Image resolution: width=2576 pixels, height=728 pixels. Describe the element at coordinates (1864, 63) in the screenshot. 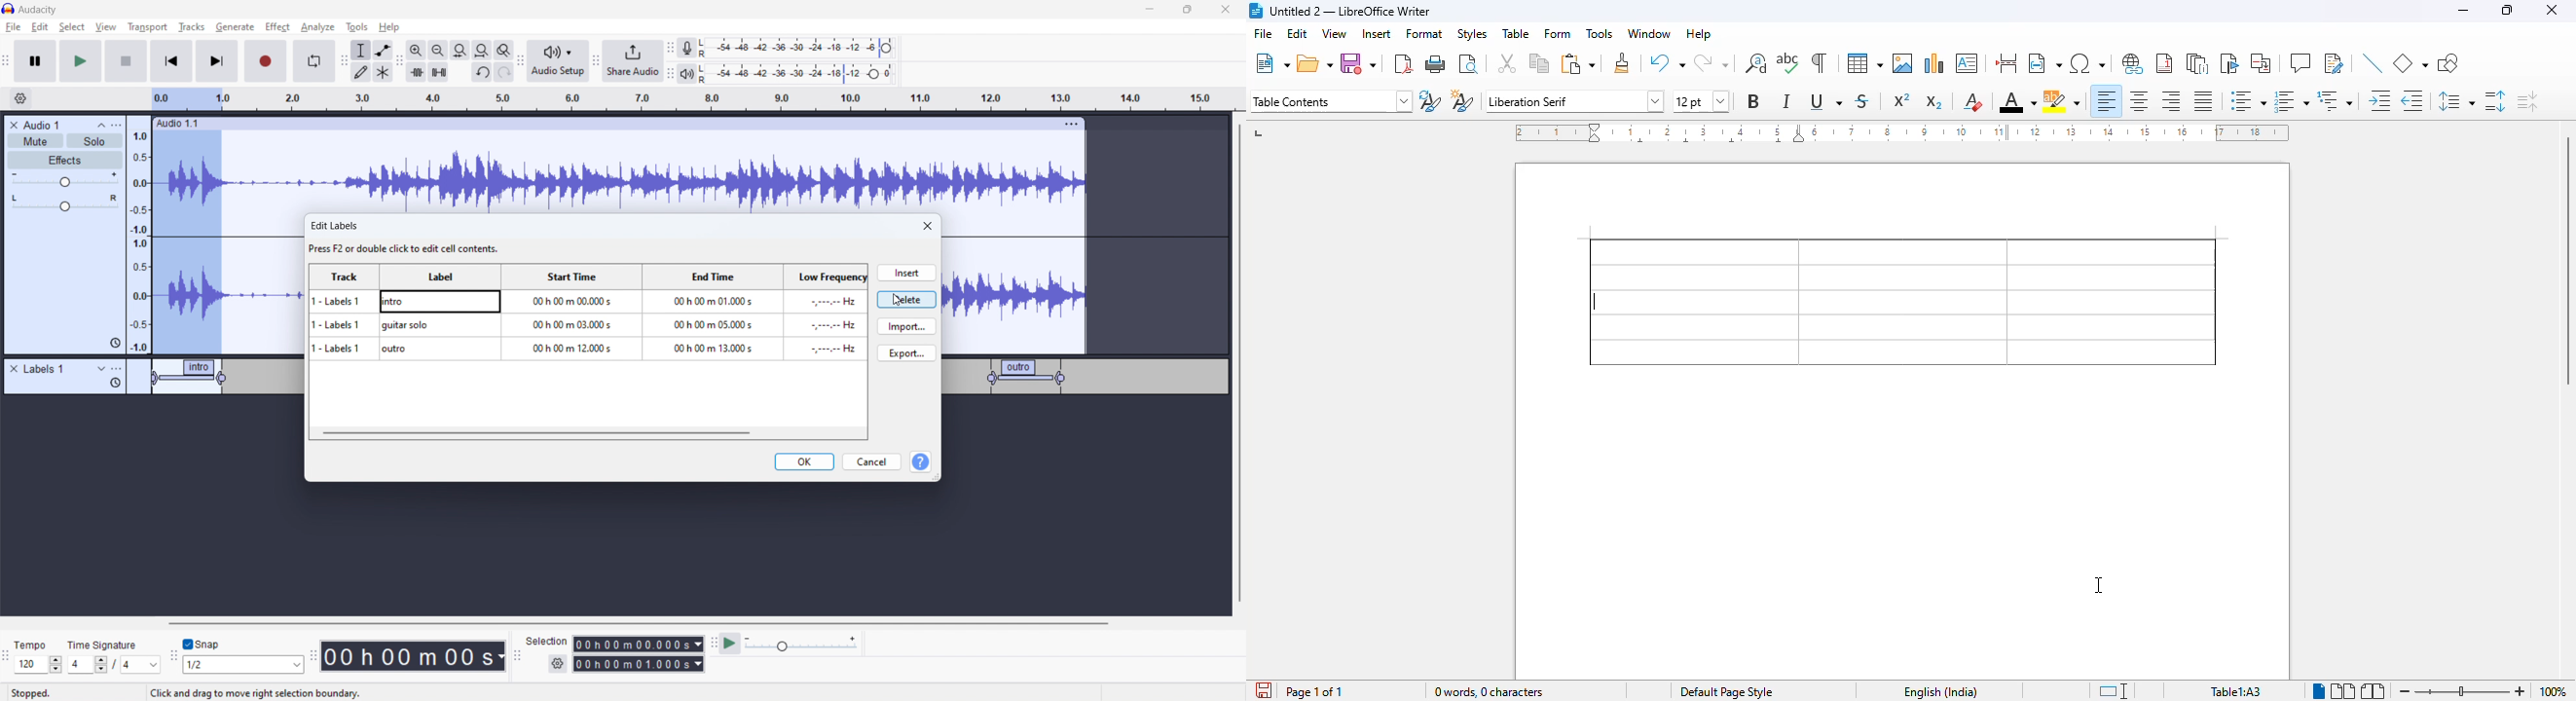

I see `table` at that location.